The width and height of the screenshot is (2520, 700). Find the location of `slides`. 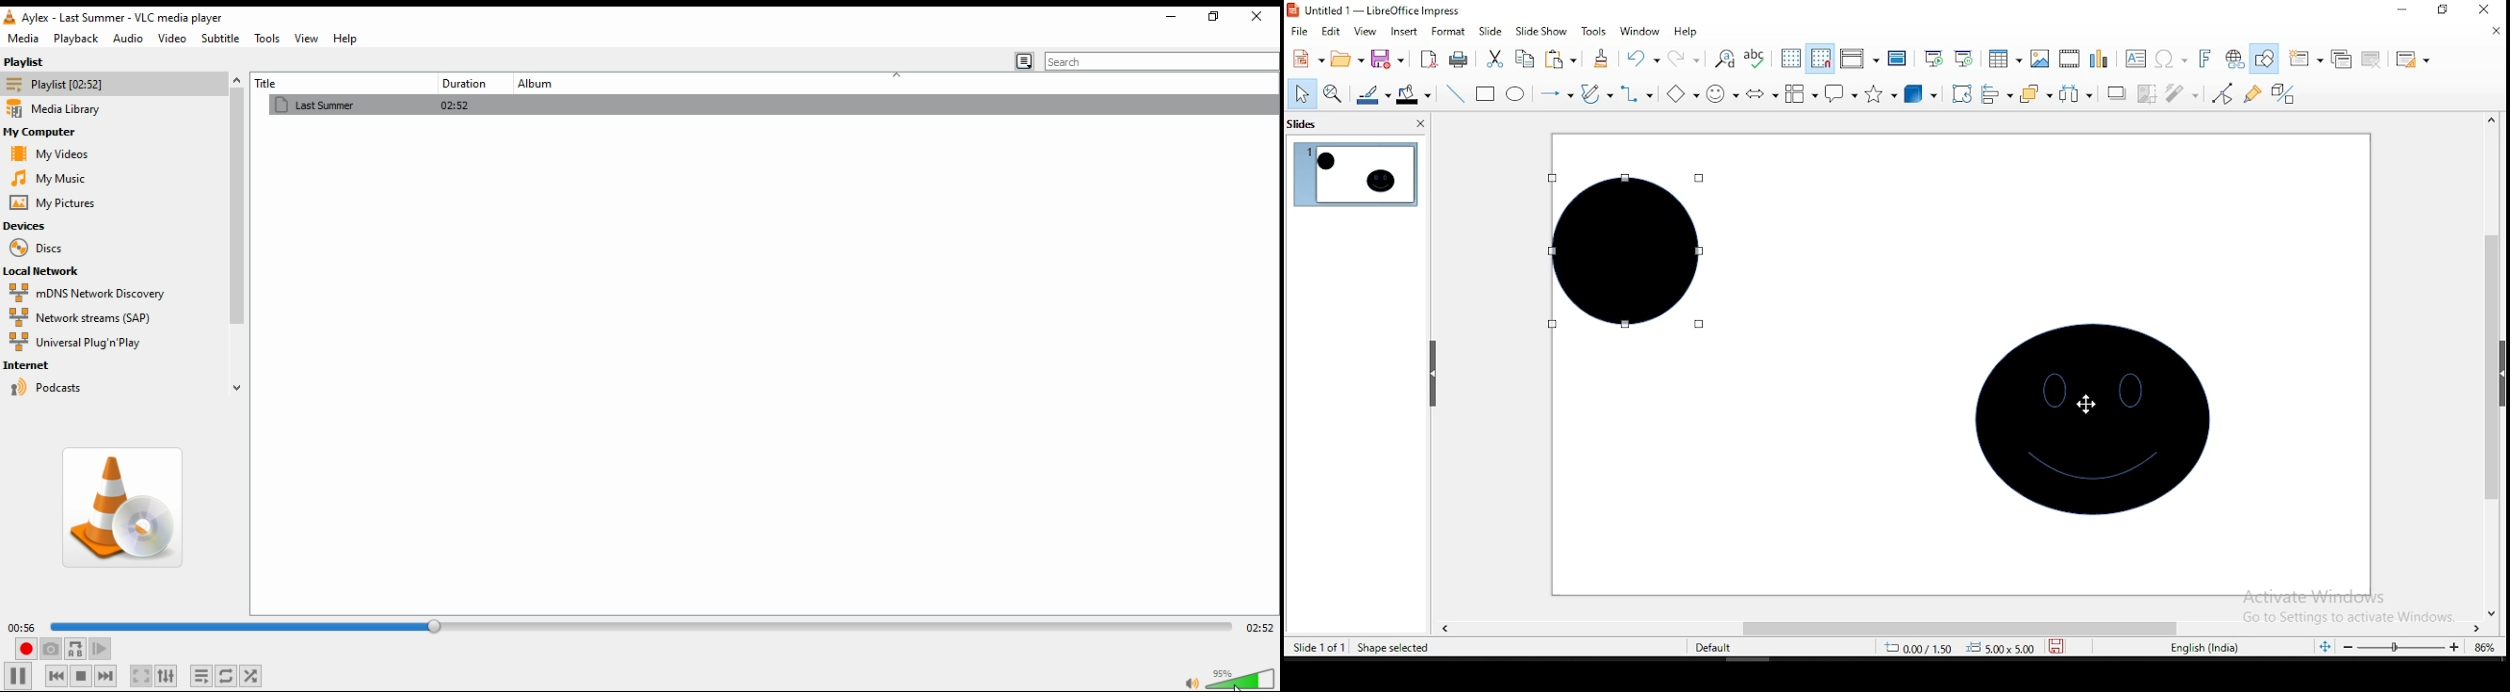

slides is located at coordinates (1303, 126).